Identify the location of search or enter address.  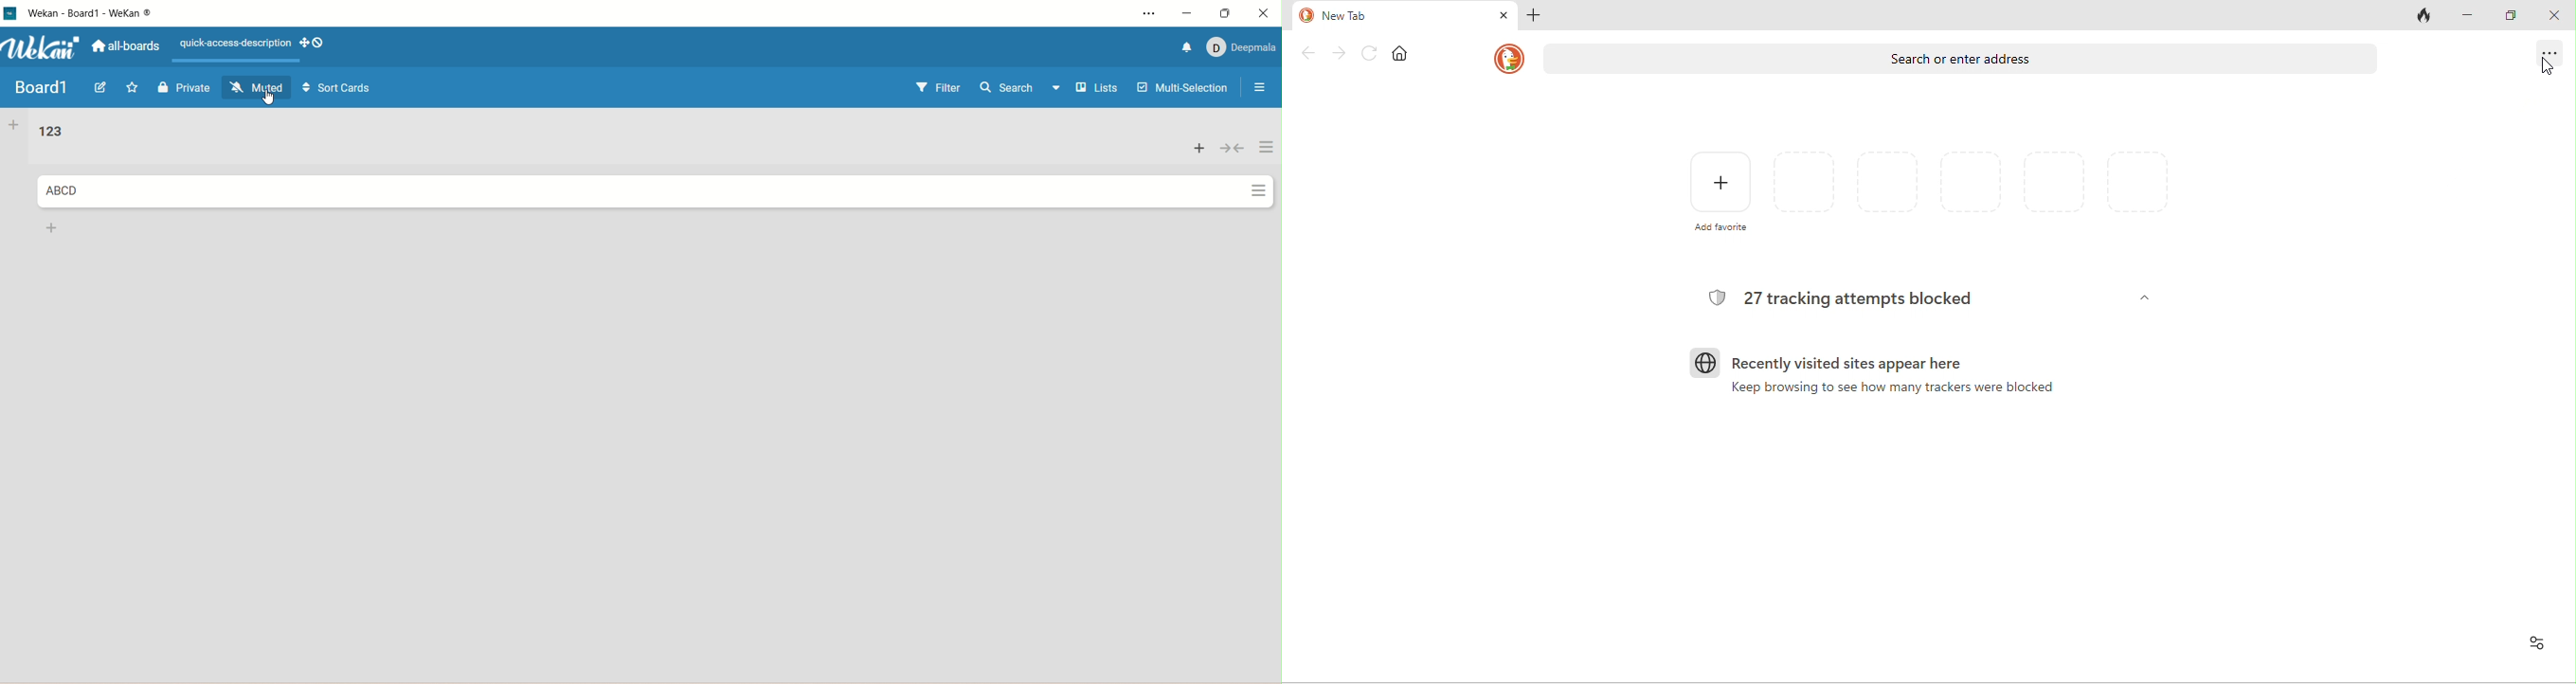
(1963, 60).